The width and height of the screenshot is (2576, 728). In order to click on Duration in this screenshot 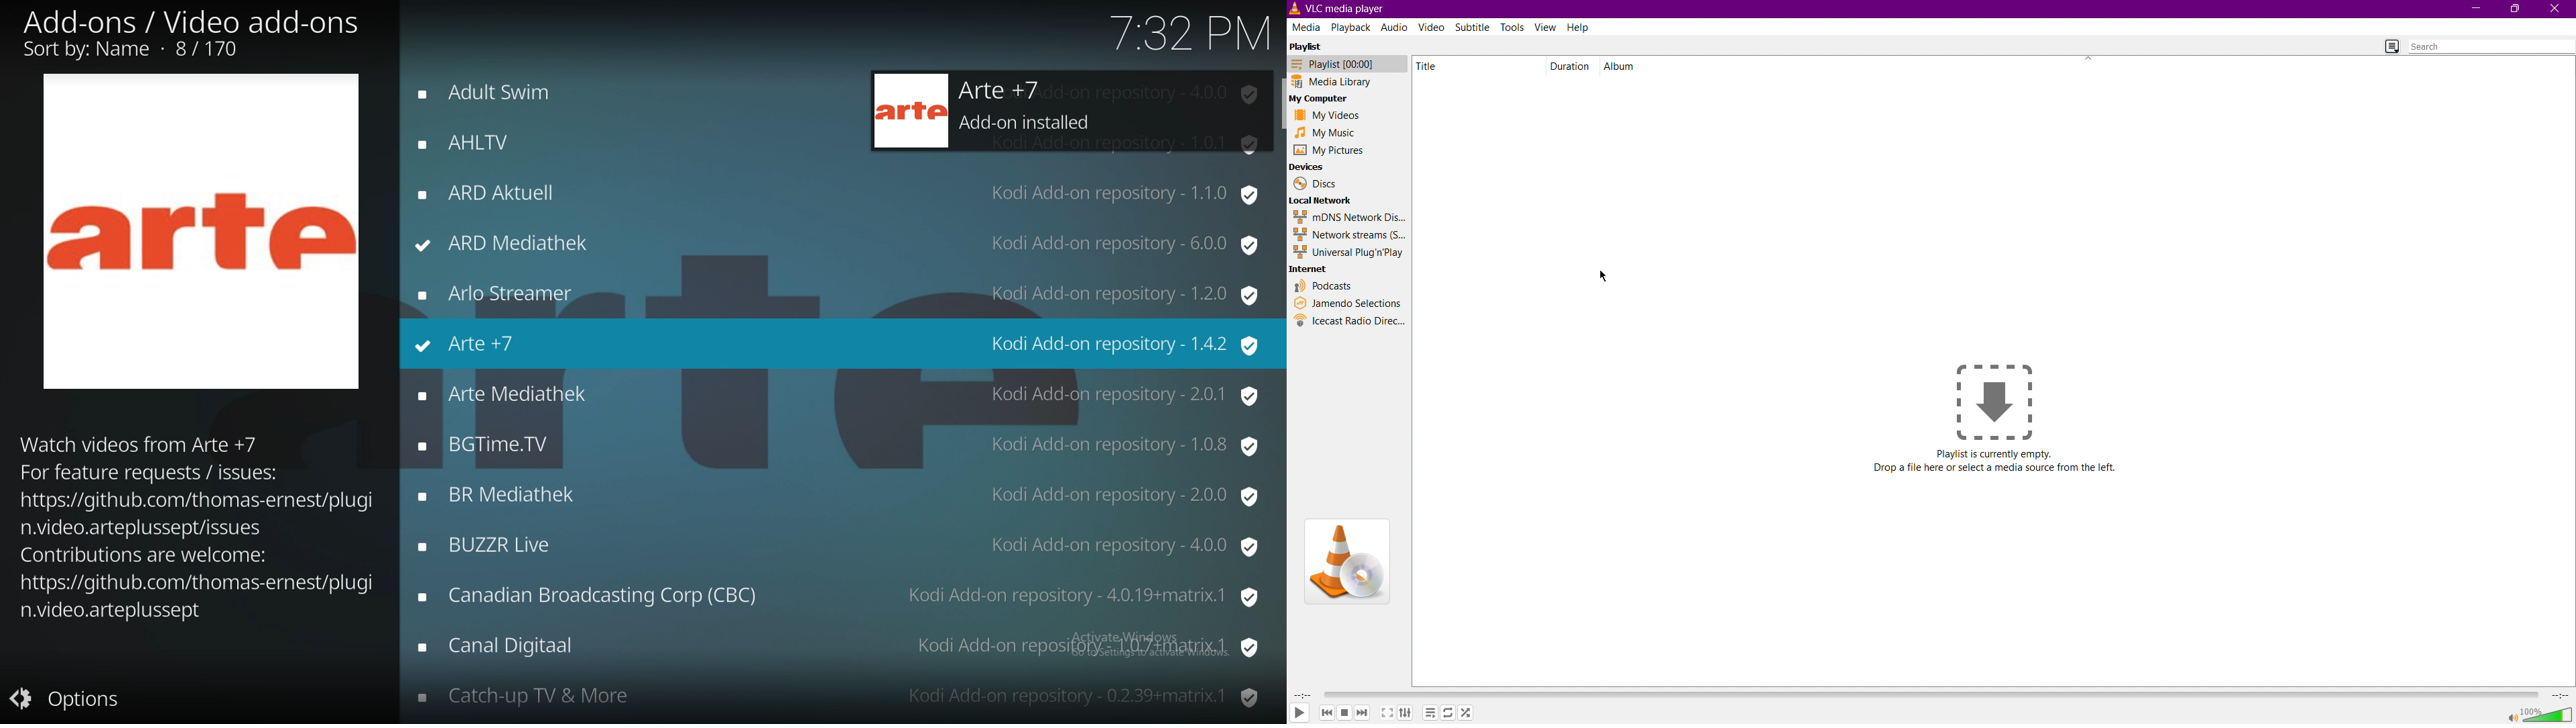, I will do `click(1568, 66)`.